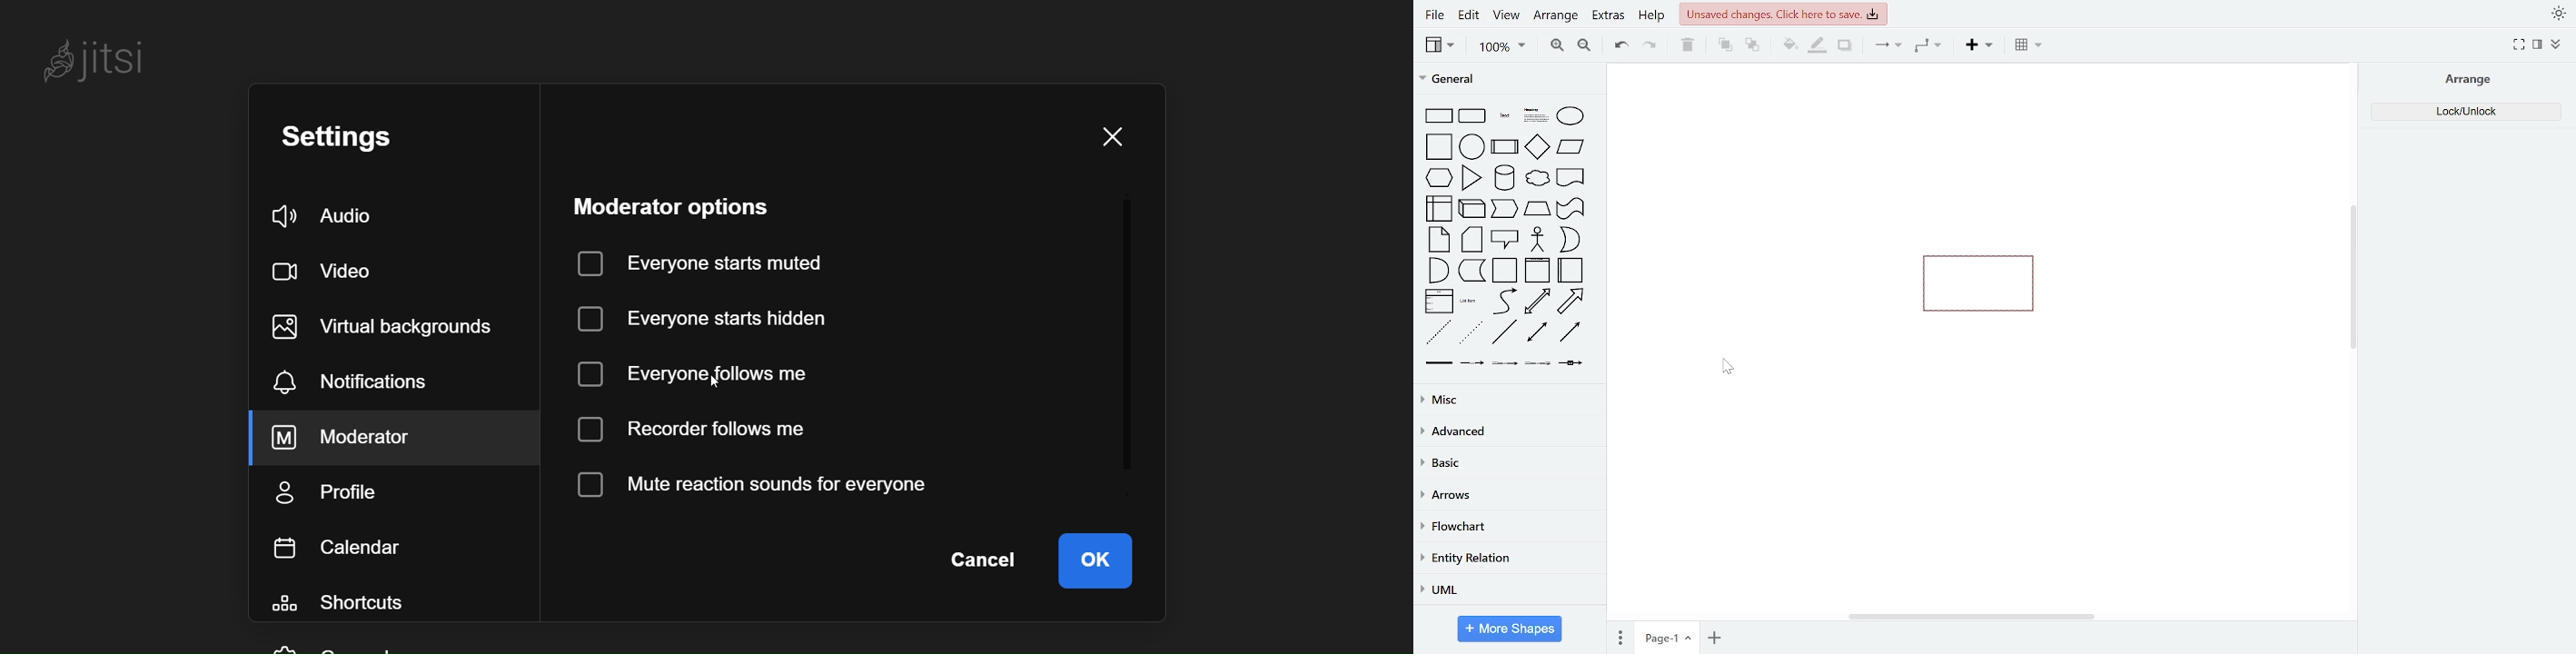 The width and height of the screenshot is (2576, 672). Describe the element at coordinates (1438, 147) in the screenshot. I see `square` at that location.